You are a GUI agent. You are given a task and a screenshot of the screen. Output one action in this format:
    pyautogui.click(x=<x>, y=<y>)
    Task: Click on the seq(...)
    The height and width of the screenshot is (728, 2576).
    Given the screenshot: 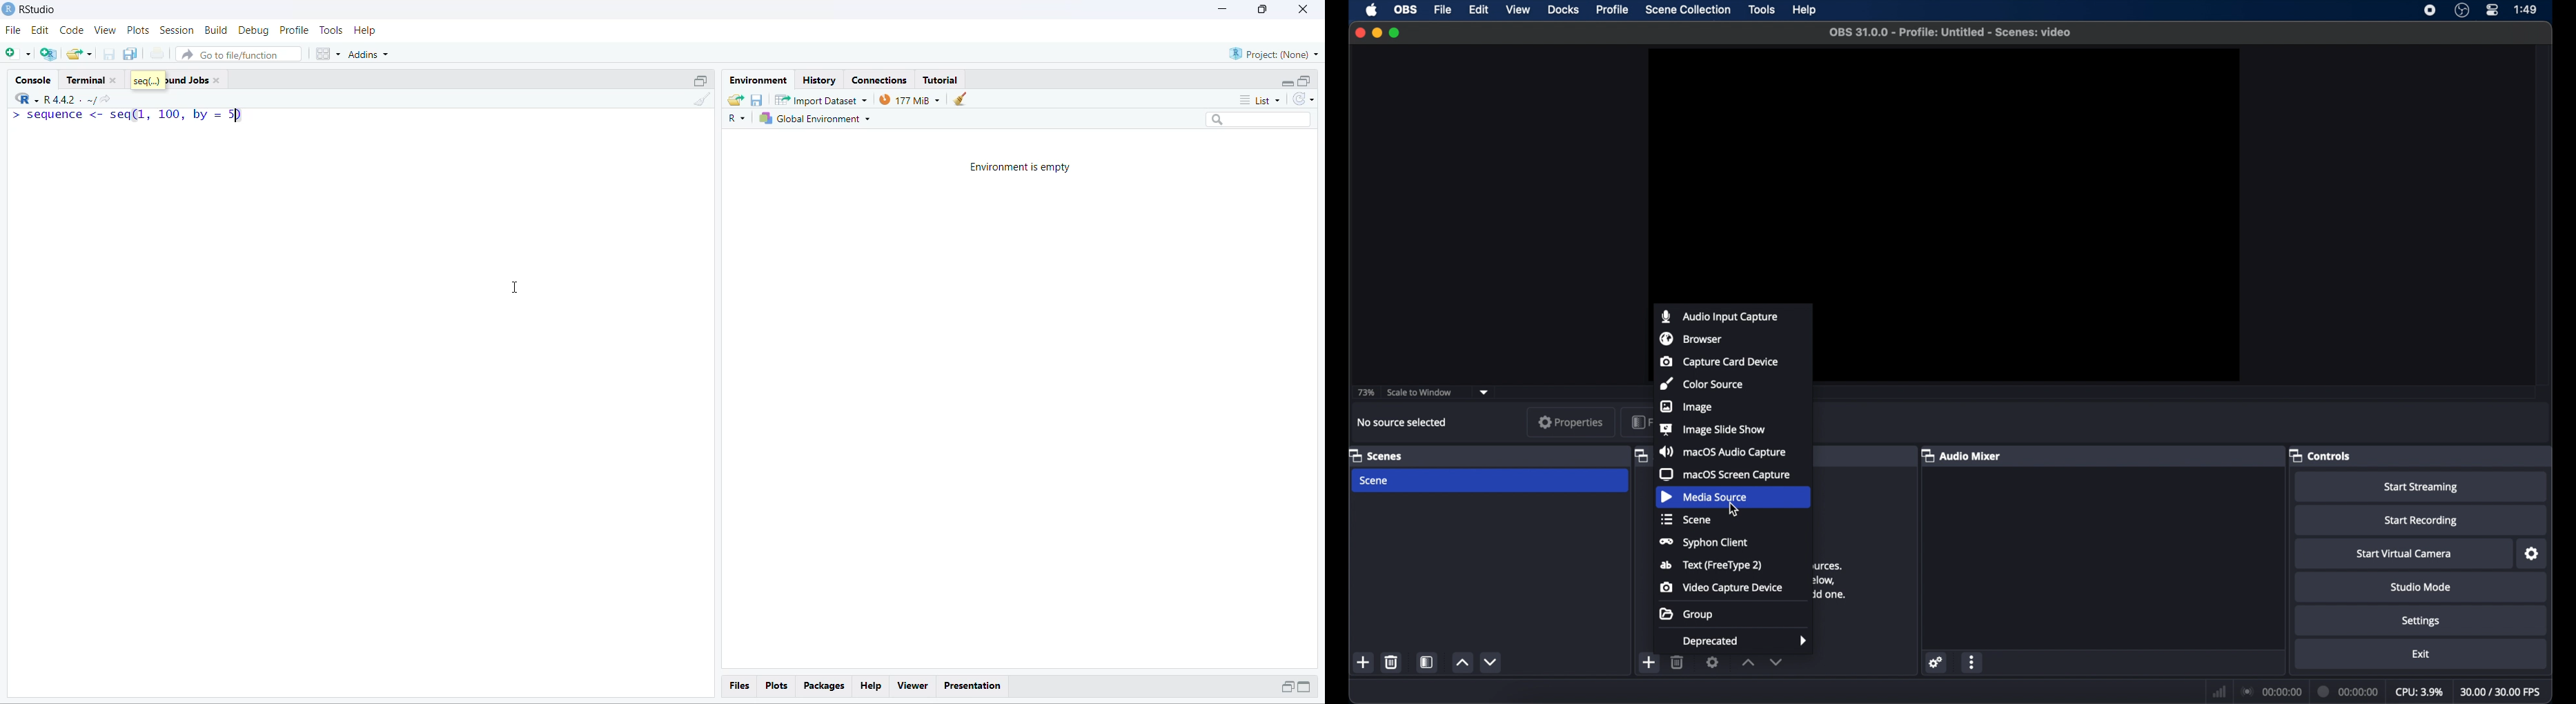 What is the action you would take?
    pyautogui.click(x=148, y=80)
    